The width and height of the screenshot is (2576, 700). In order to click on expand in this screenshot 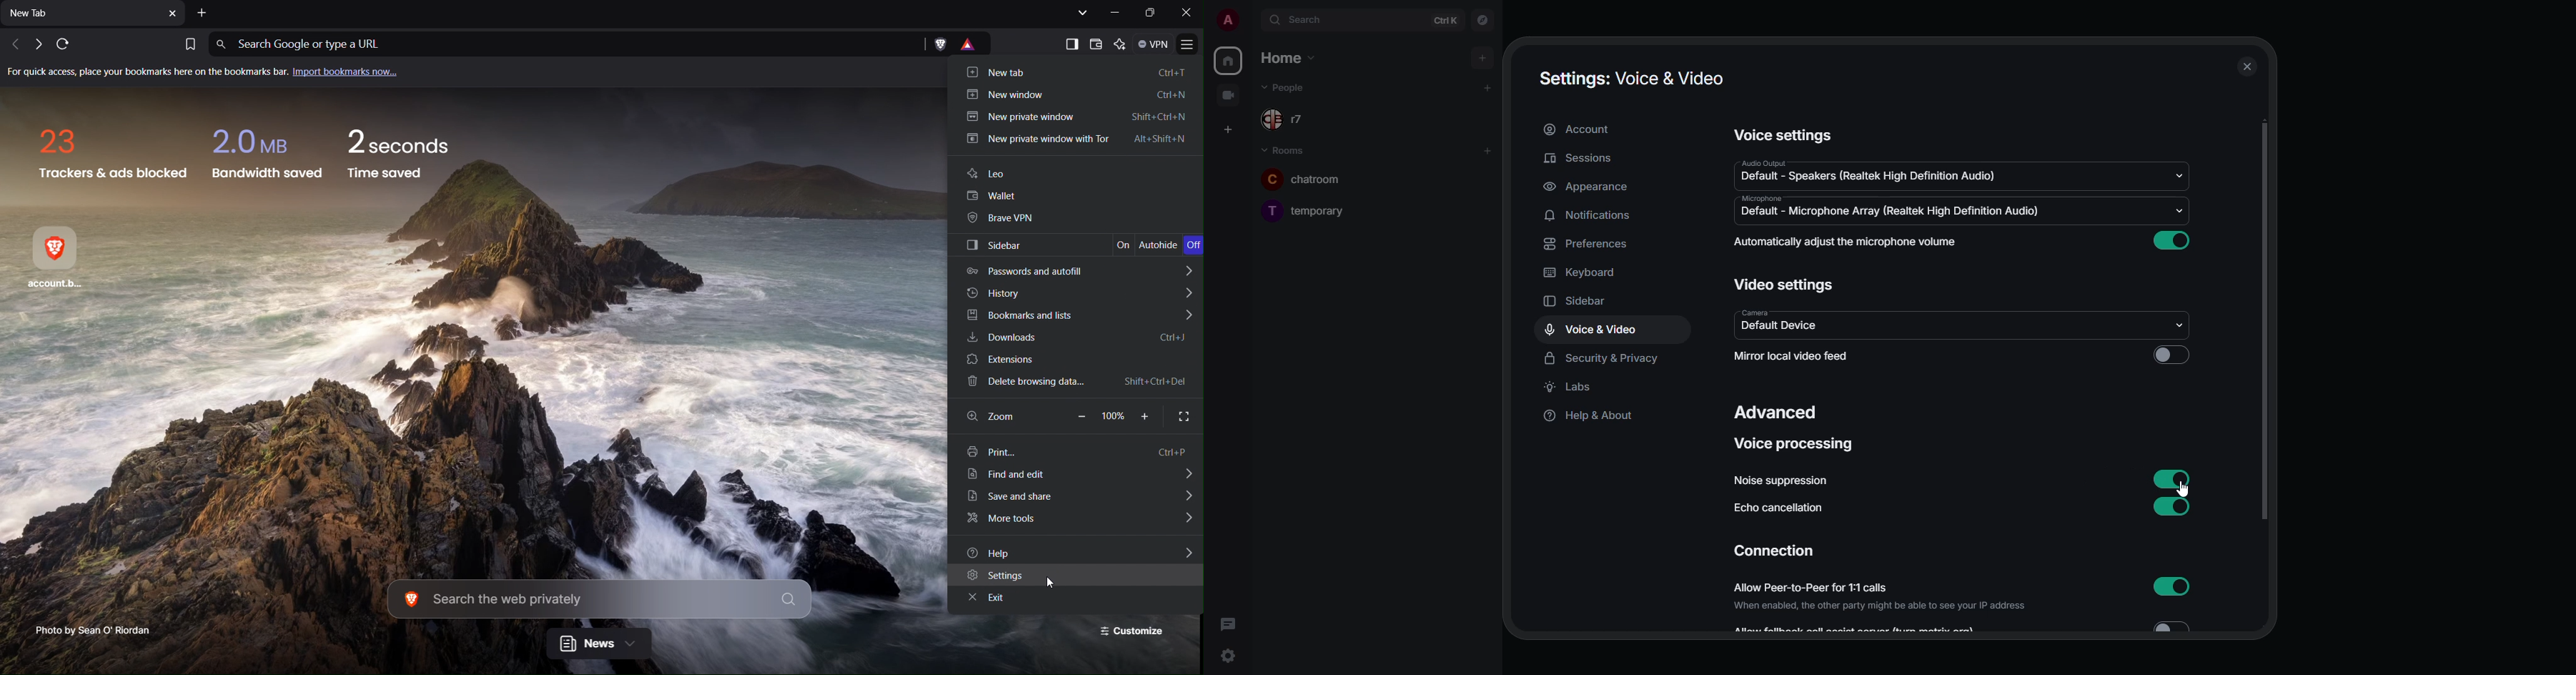, I will do `click(1255, 20)`.